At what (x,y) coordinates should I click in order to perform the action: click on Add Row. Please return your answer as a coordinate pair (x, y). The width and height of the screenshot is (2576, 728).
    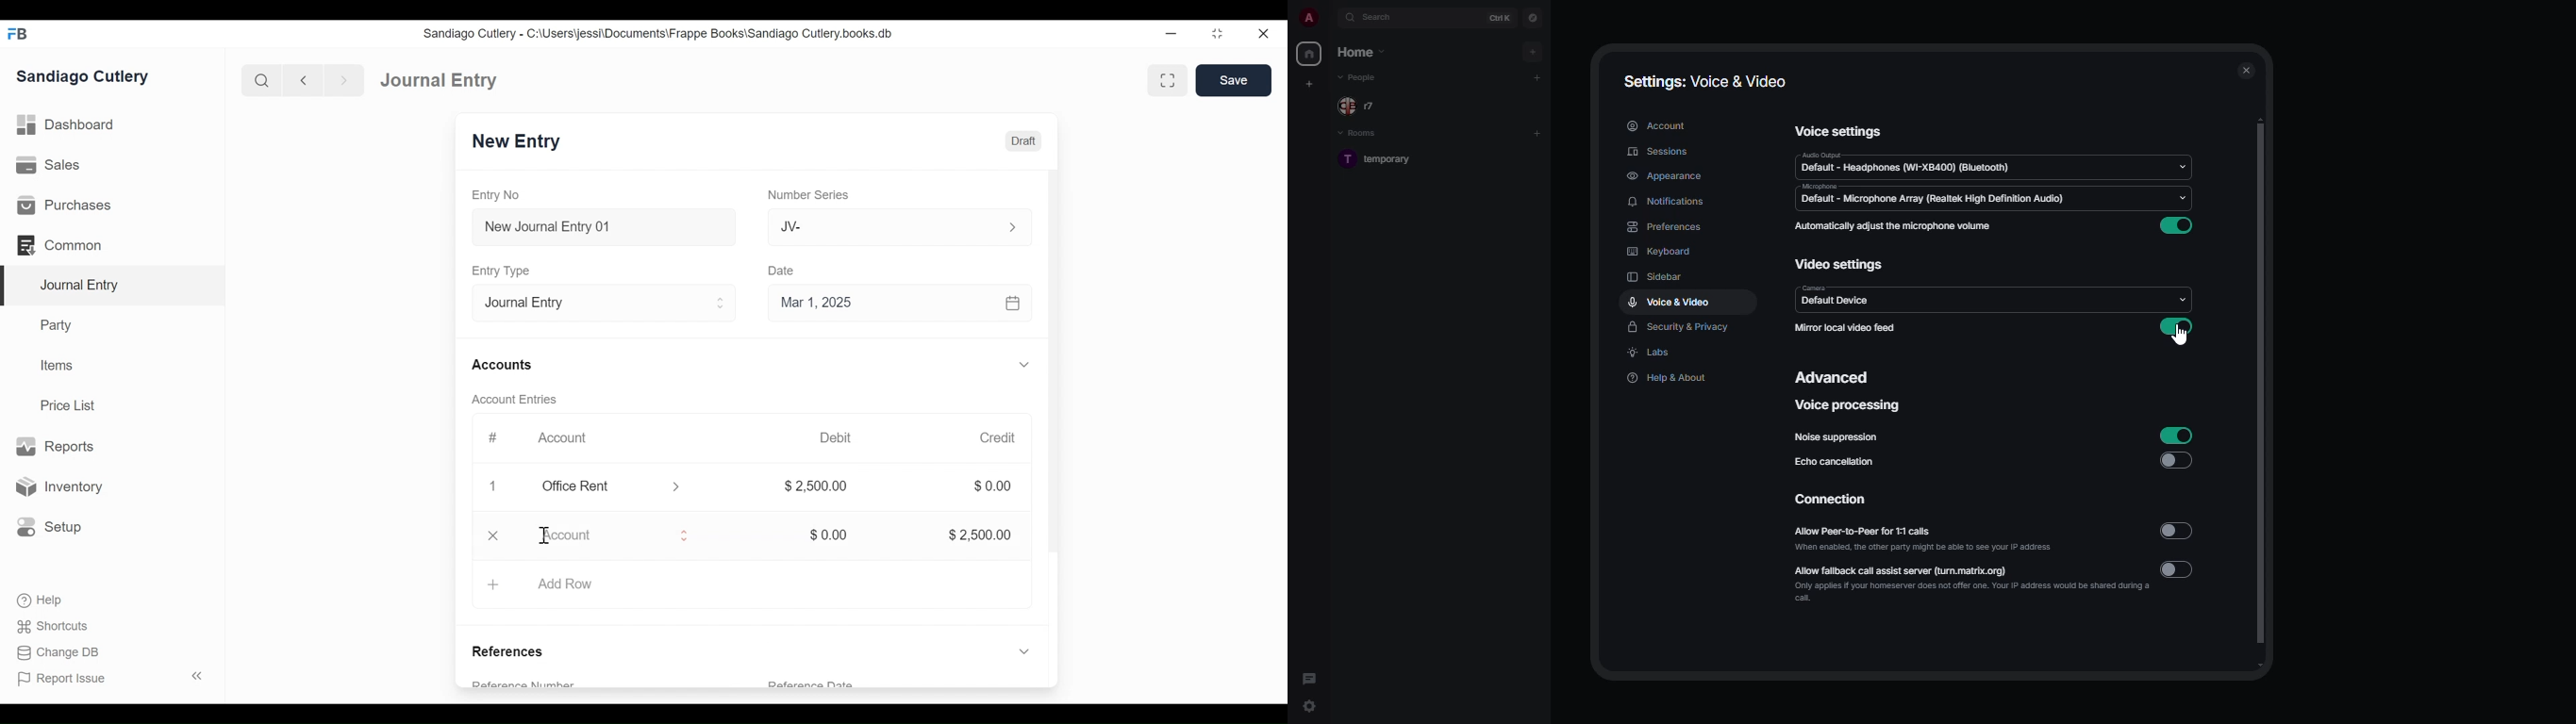
    Looking at the image, I should click on (750, 587).